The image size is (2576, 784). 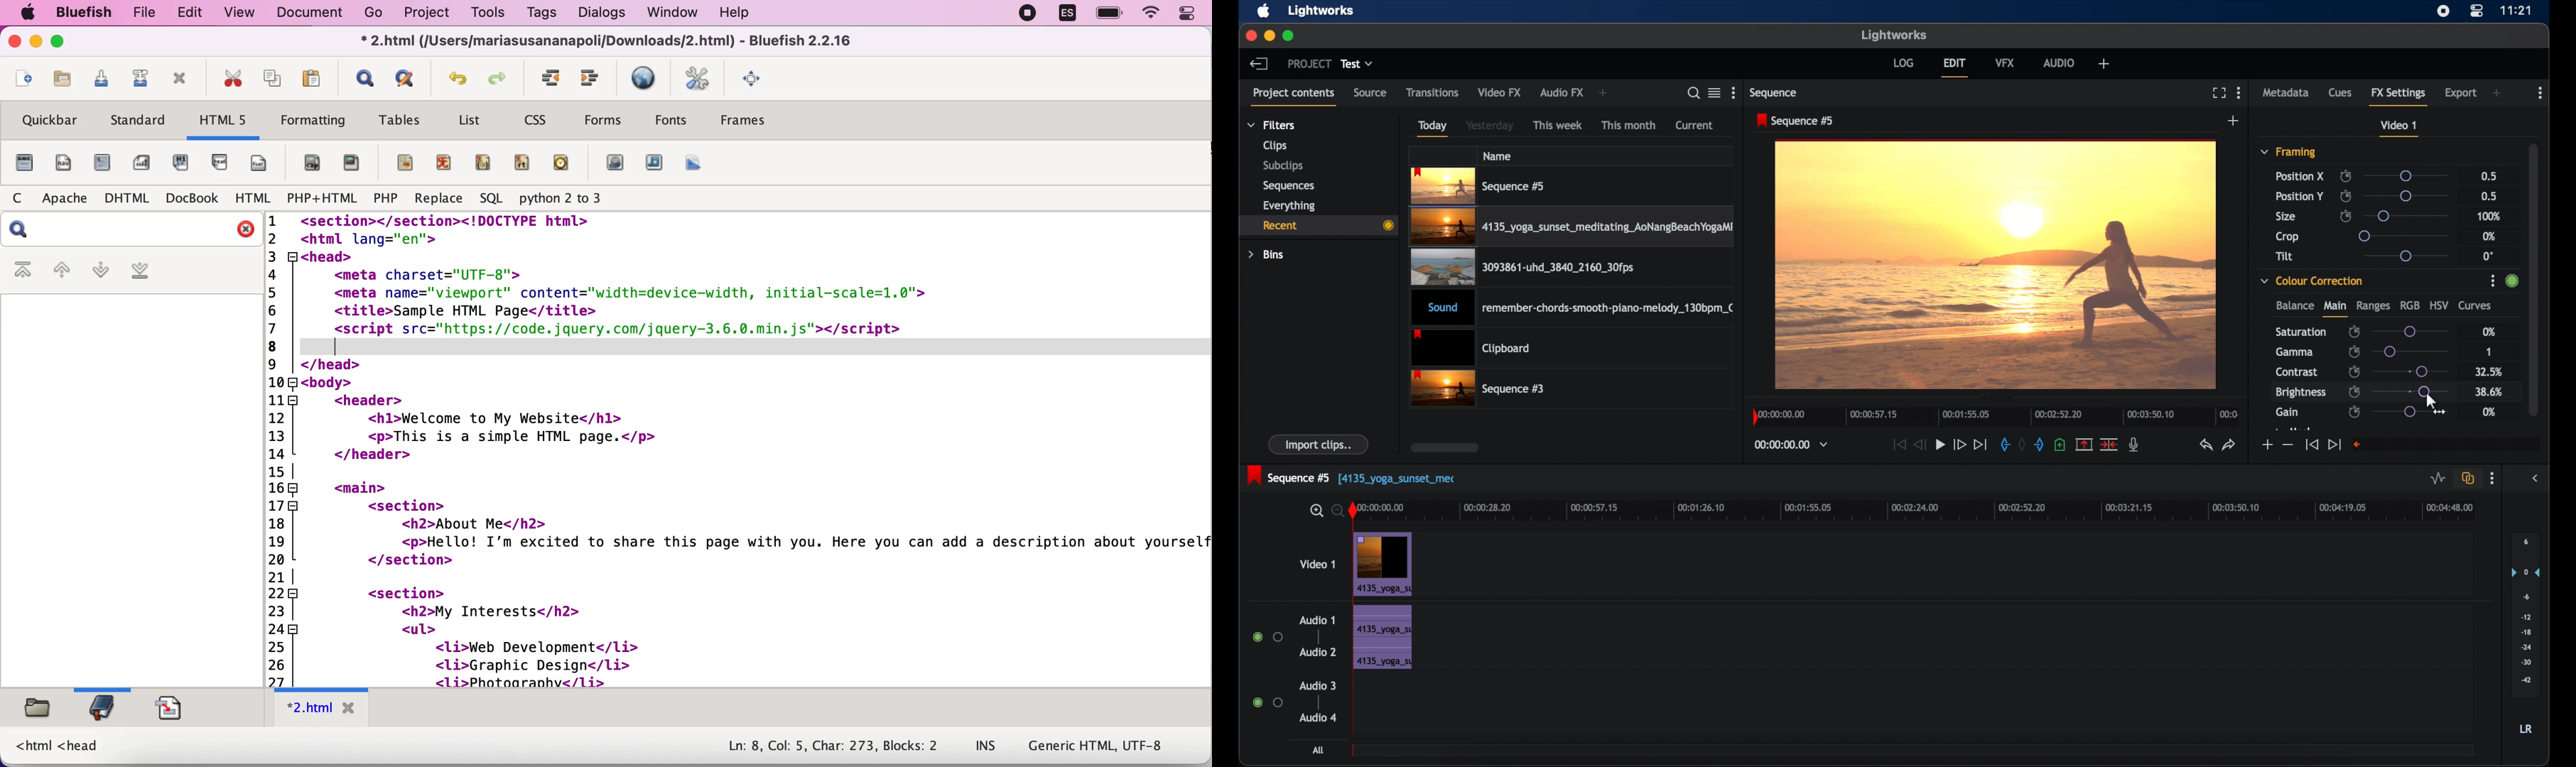 I want to click on color correction, so click(x=2312, y=281).